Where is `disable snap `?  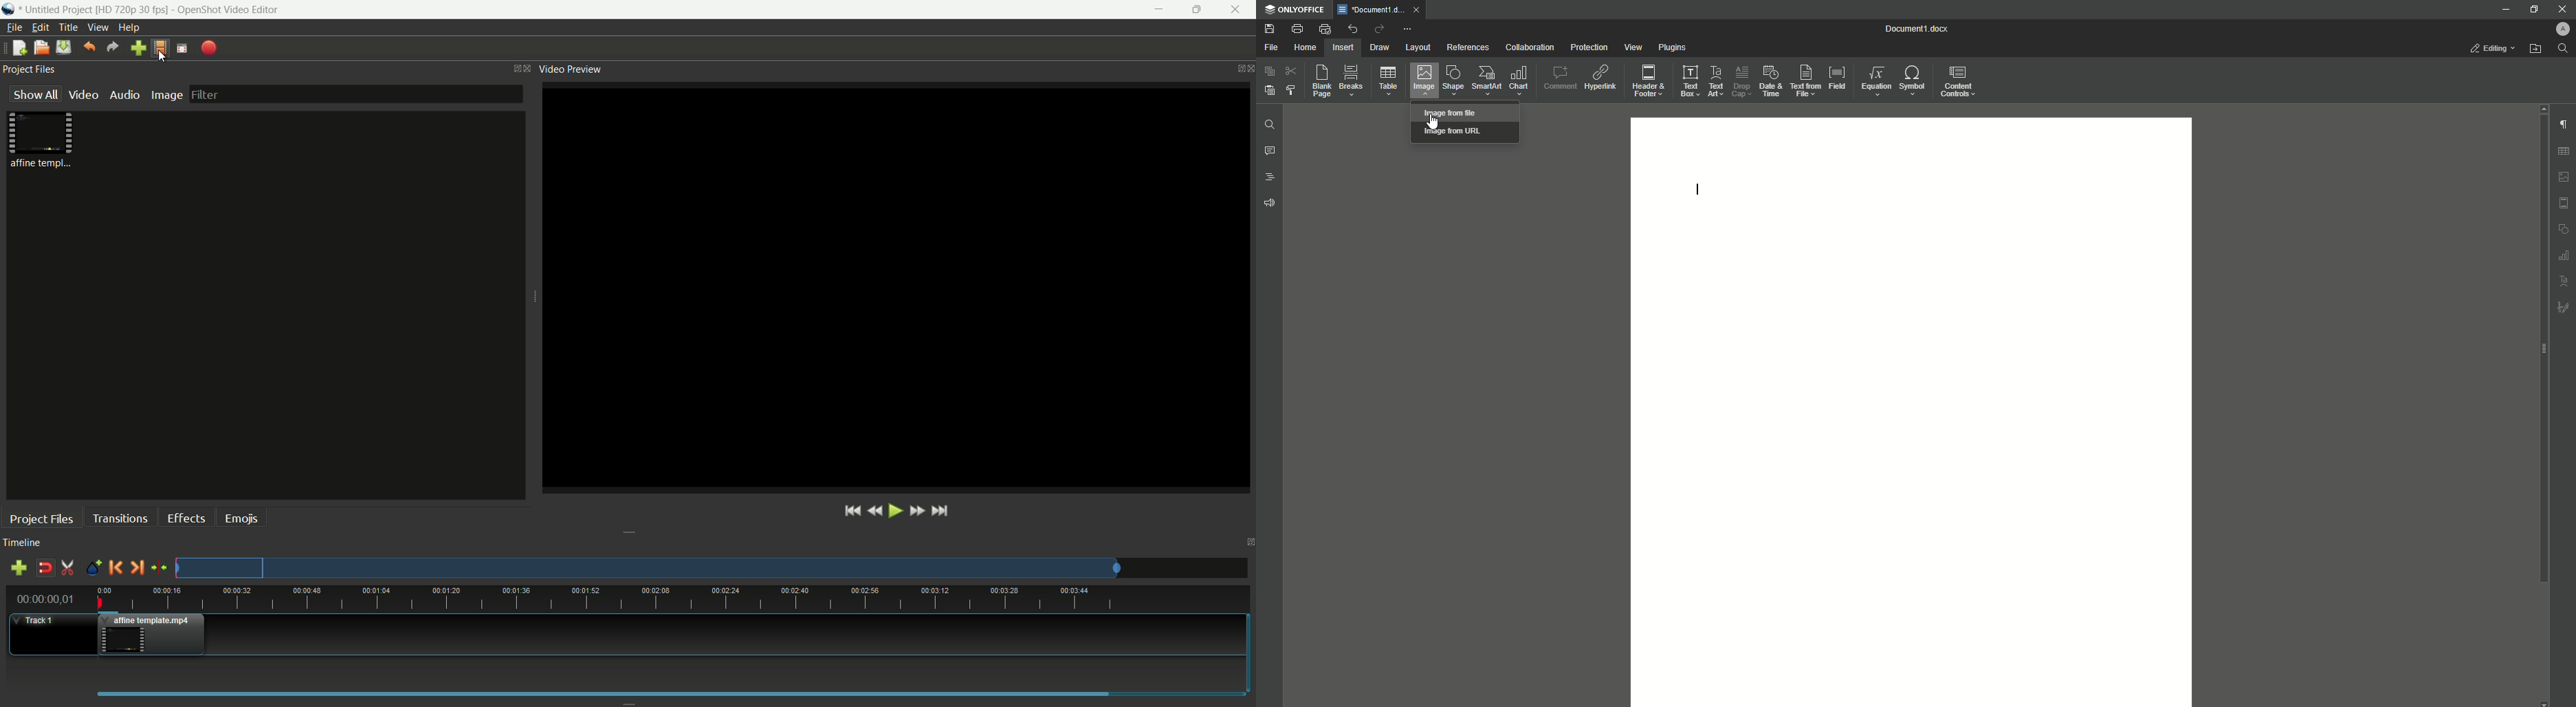
disable snap  is located at coordinates (45, 569).